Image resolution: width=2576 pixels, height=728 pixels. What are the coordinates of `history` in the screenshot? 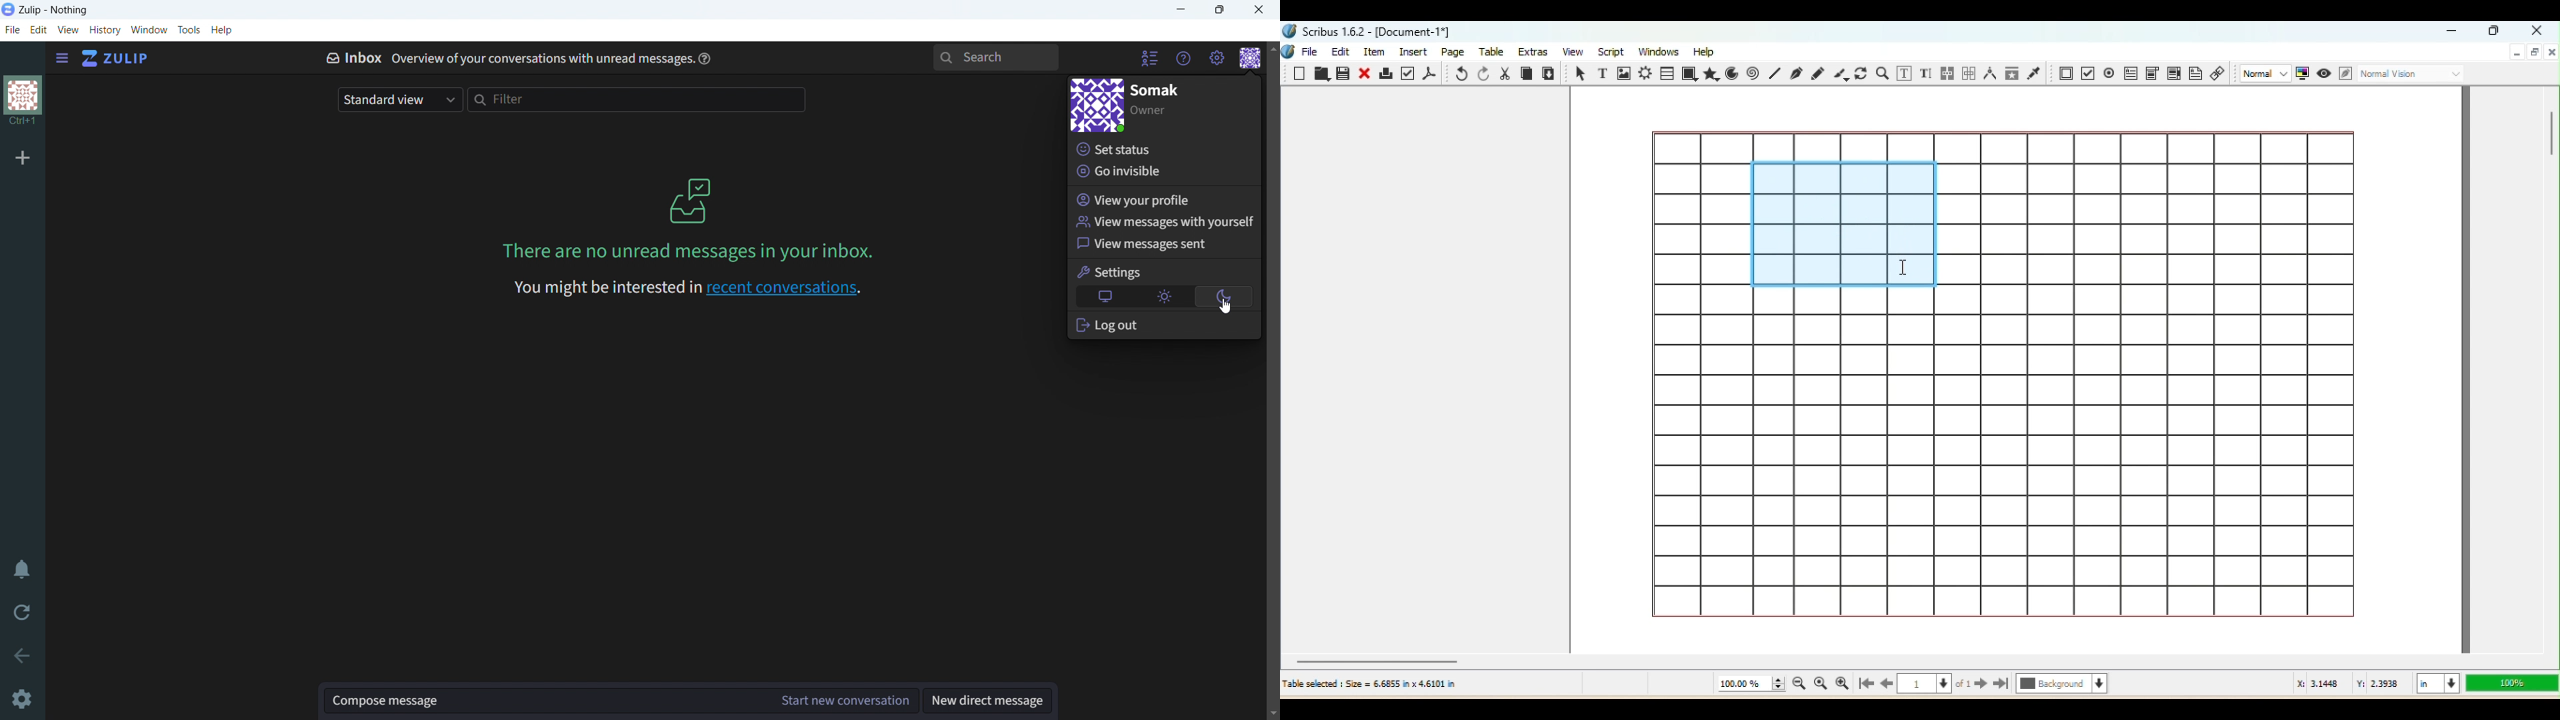 It's located at (106, 30).